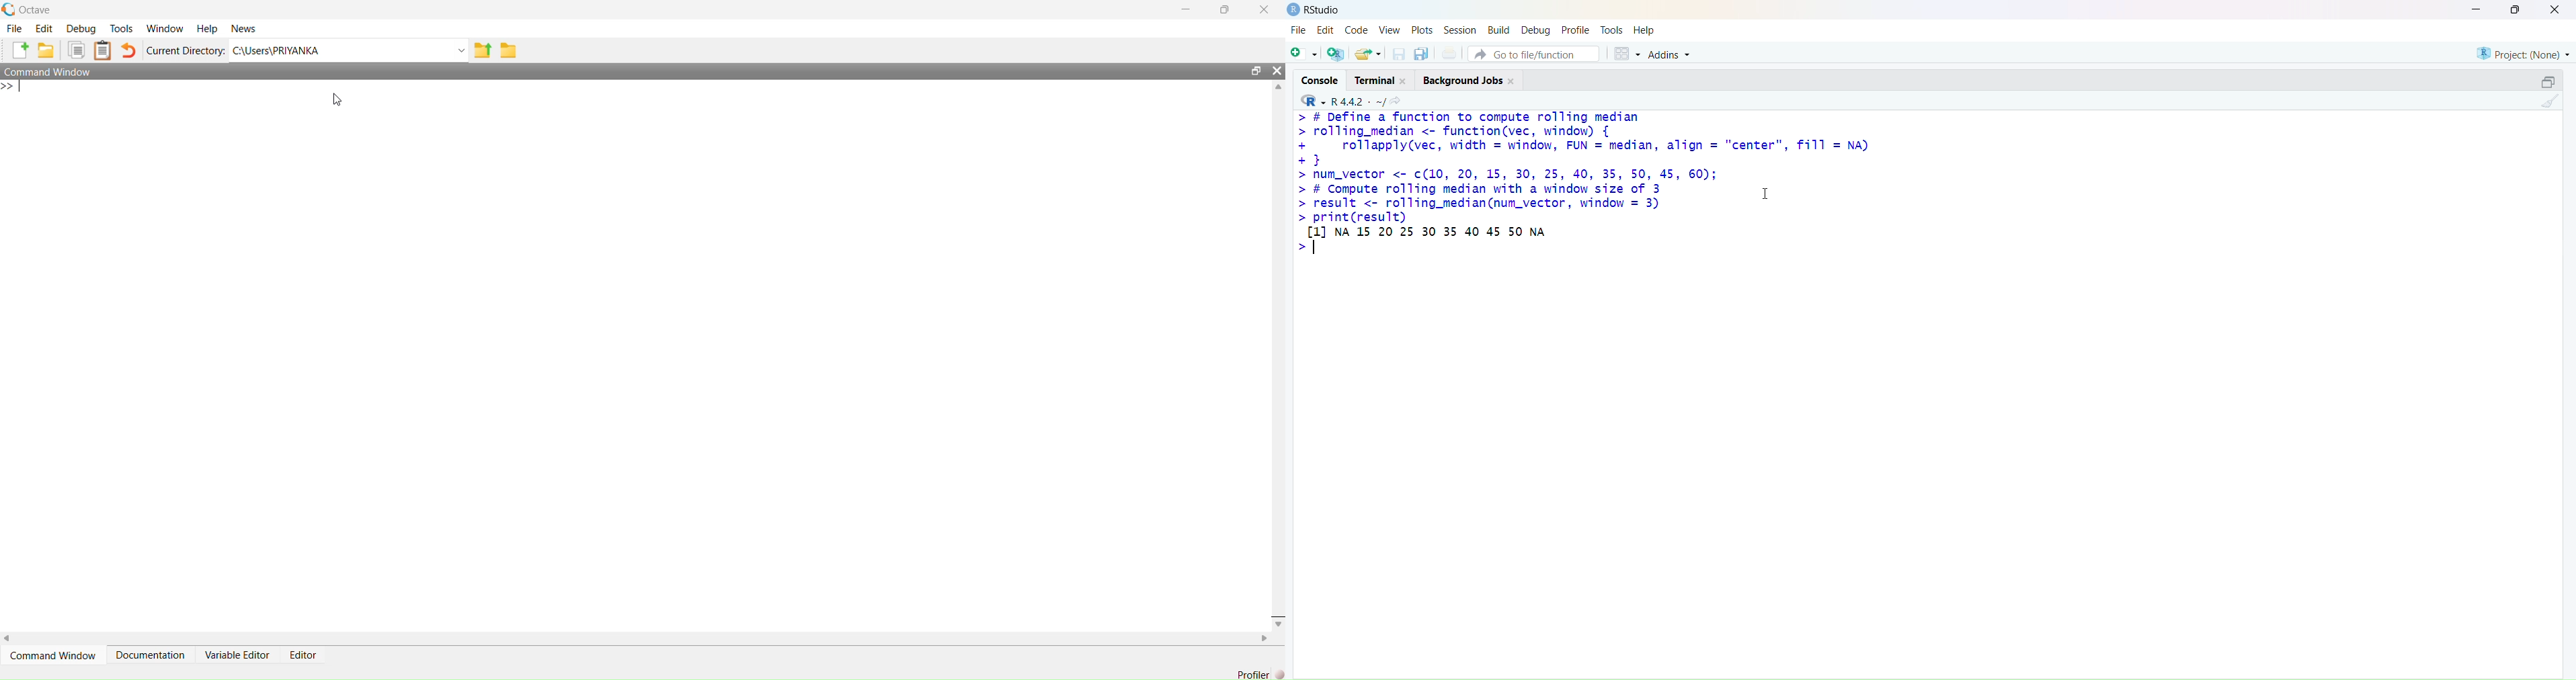 This screenshot has width=2576, height=700. I want to click on copy, so click(1422, 54).